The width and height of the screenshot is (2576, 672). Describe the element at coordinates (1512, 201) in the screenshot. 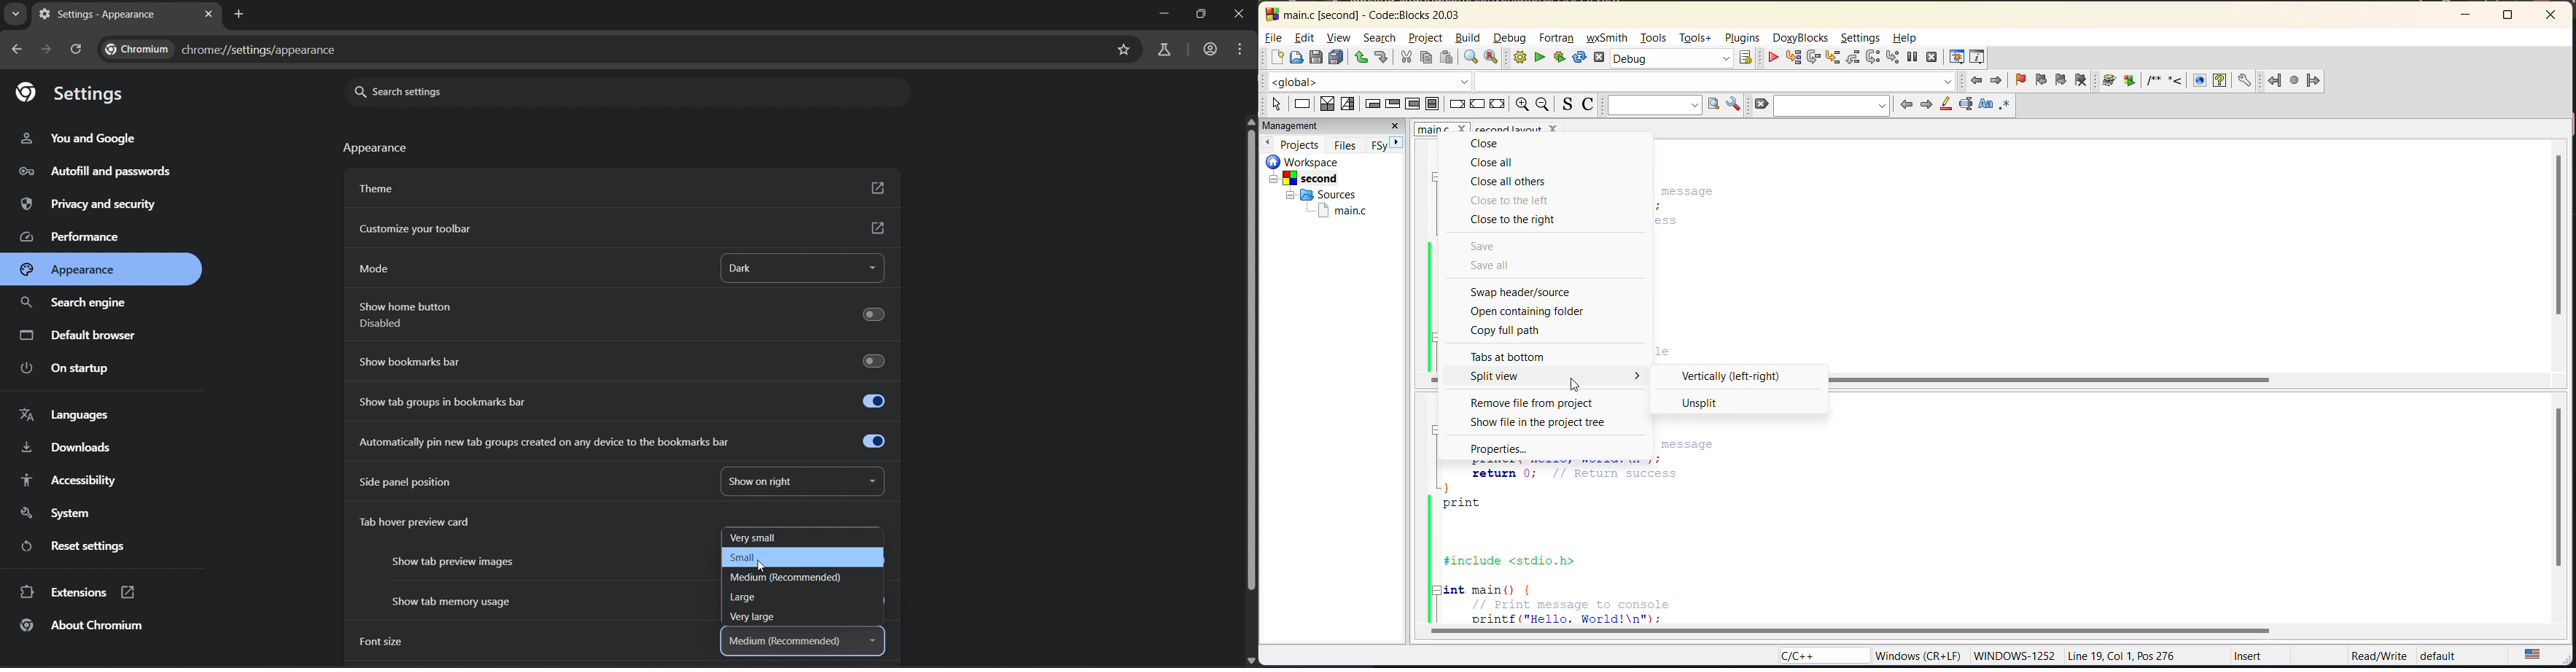

I see `close to the left` at that location.